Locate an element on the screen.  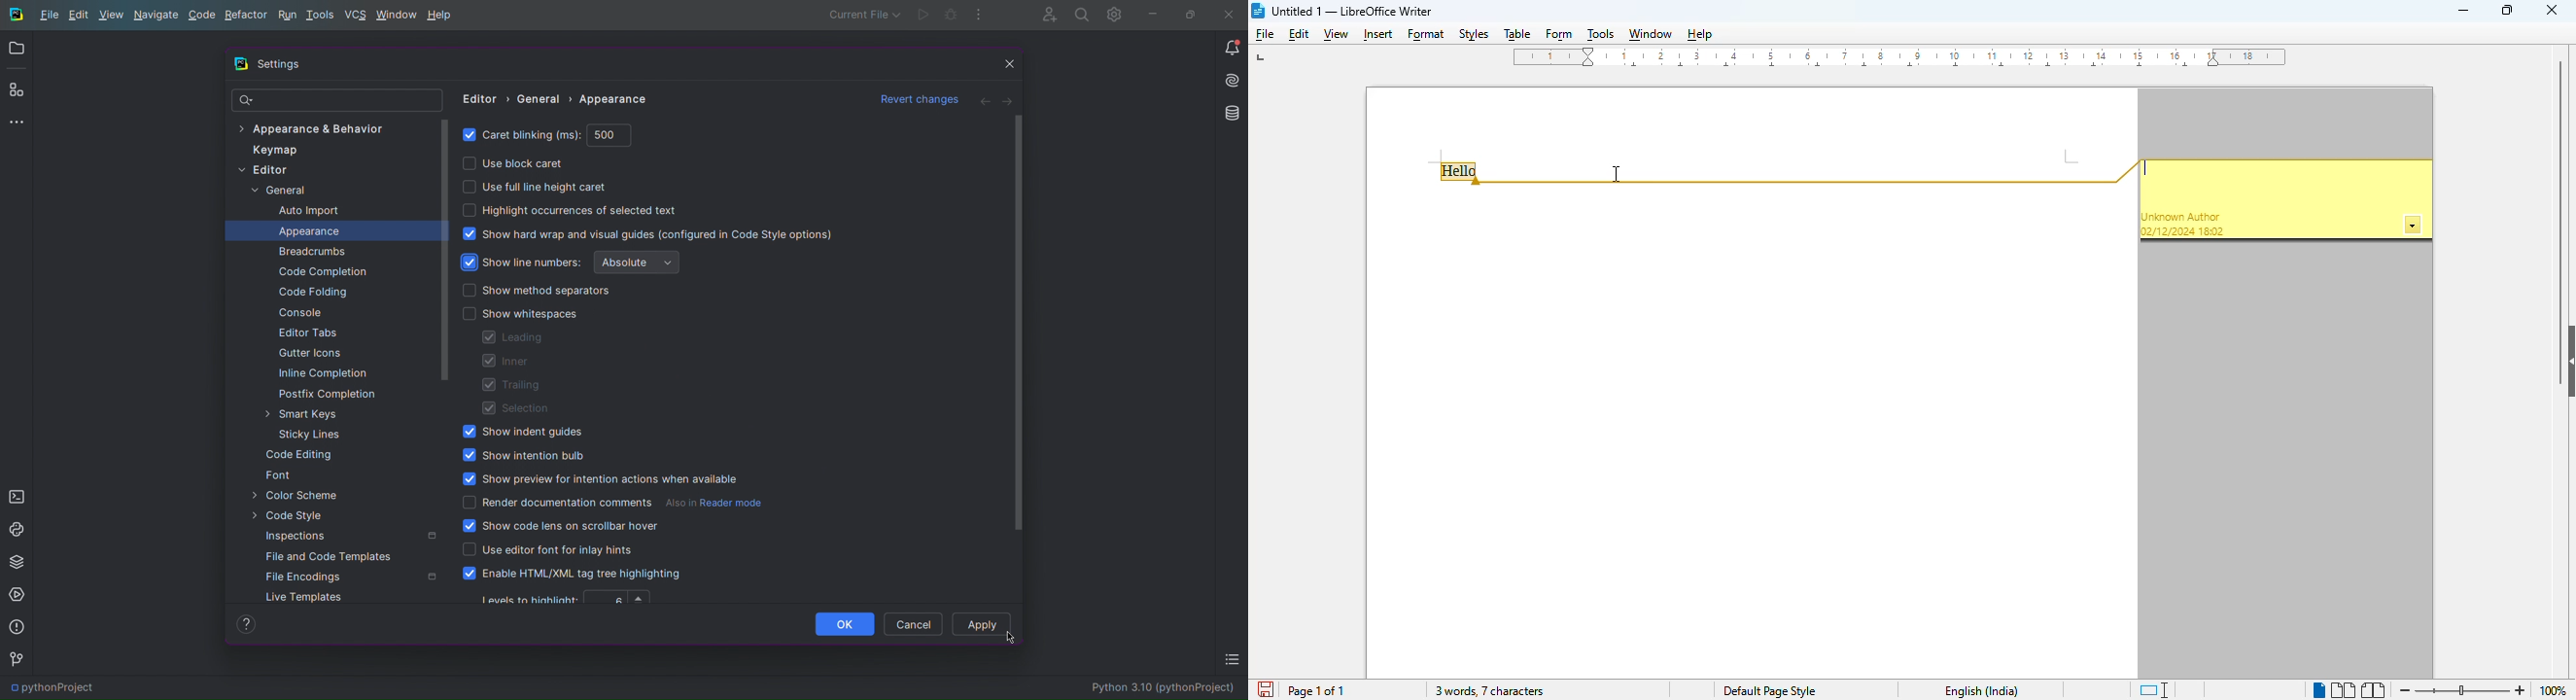
File is located at coordinates (48, 16).